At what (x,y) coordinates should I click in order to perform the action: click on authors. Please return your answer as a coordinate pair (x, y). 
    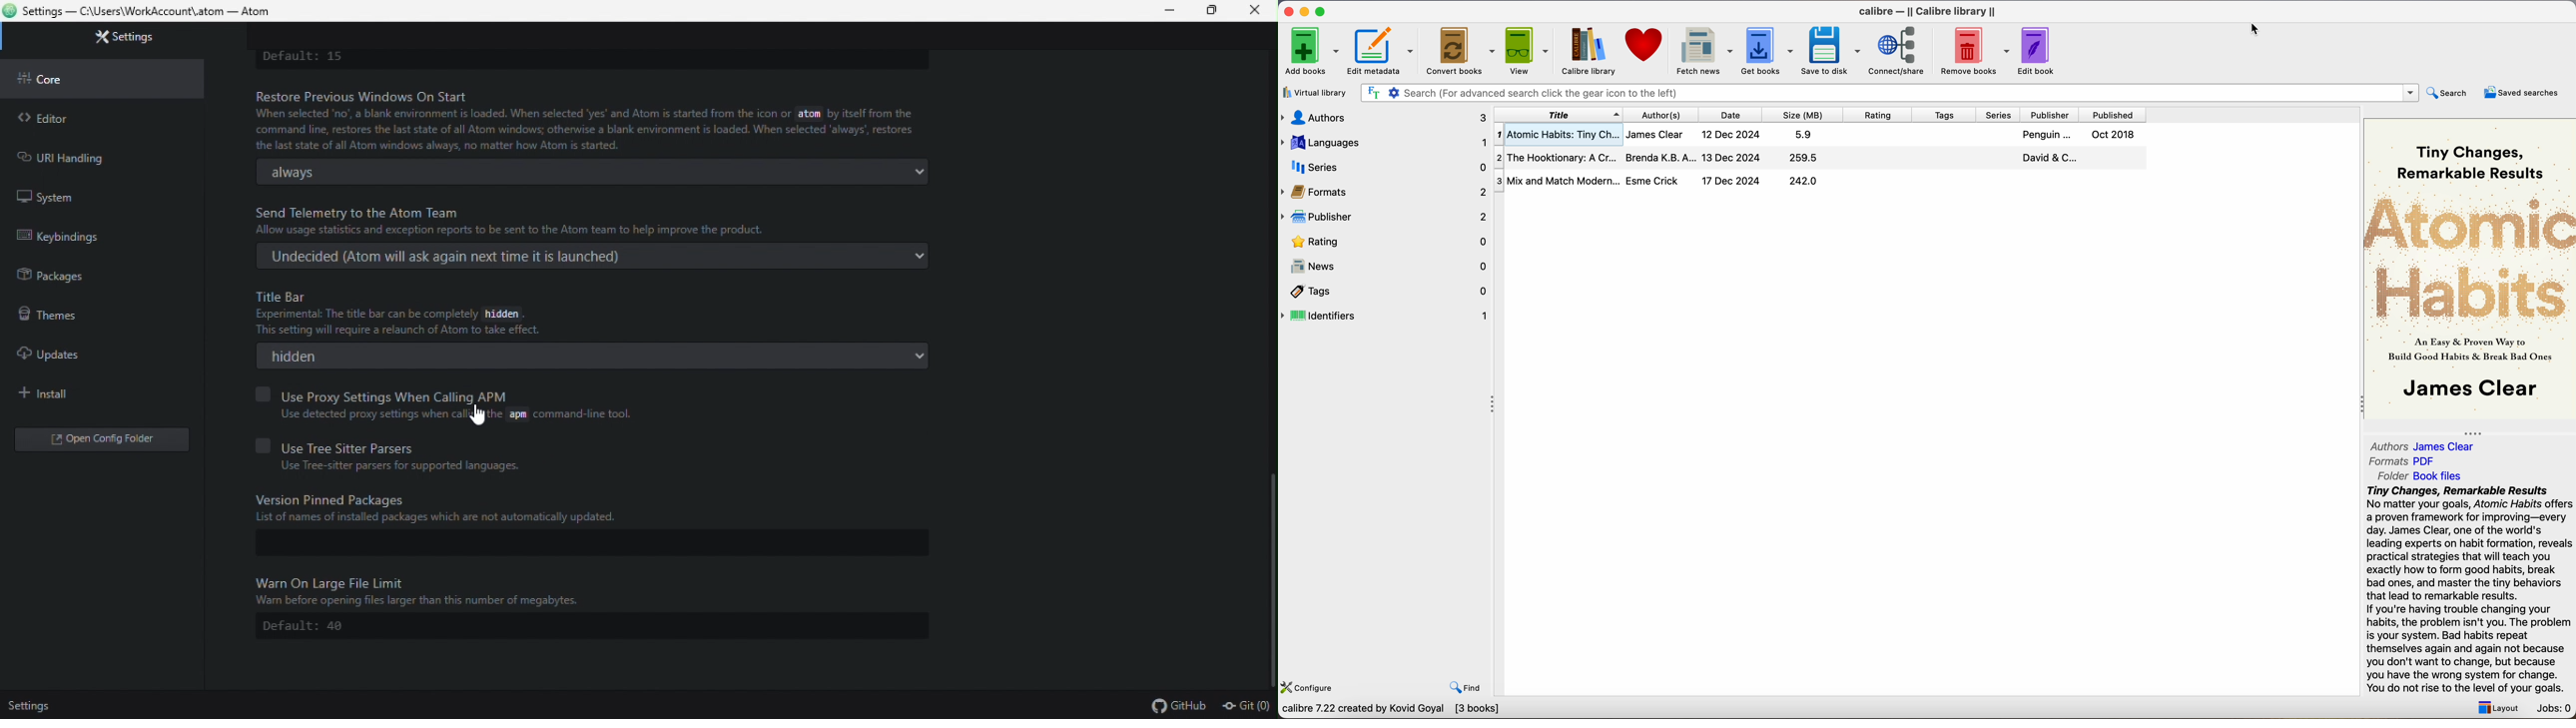
    Looking at the image, I should click on (1668, 114).